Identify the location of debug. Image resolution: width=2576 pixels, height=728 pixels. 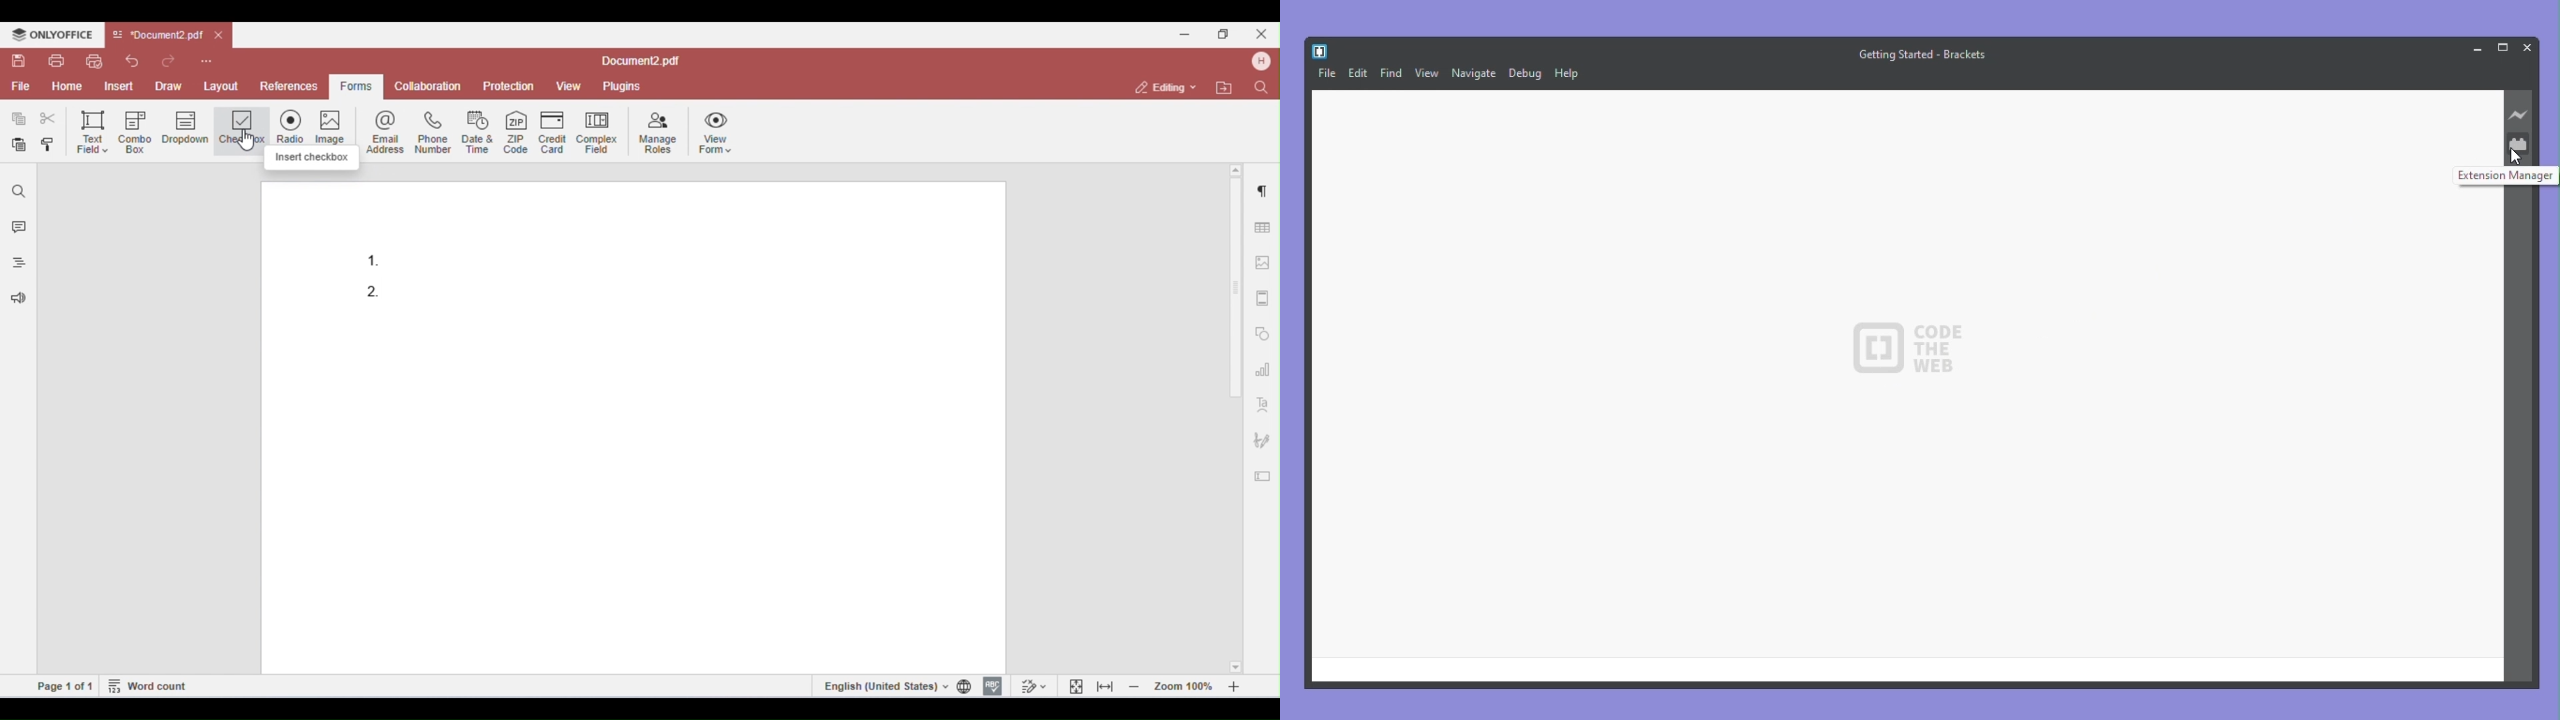
(1525, 74).